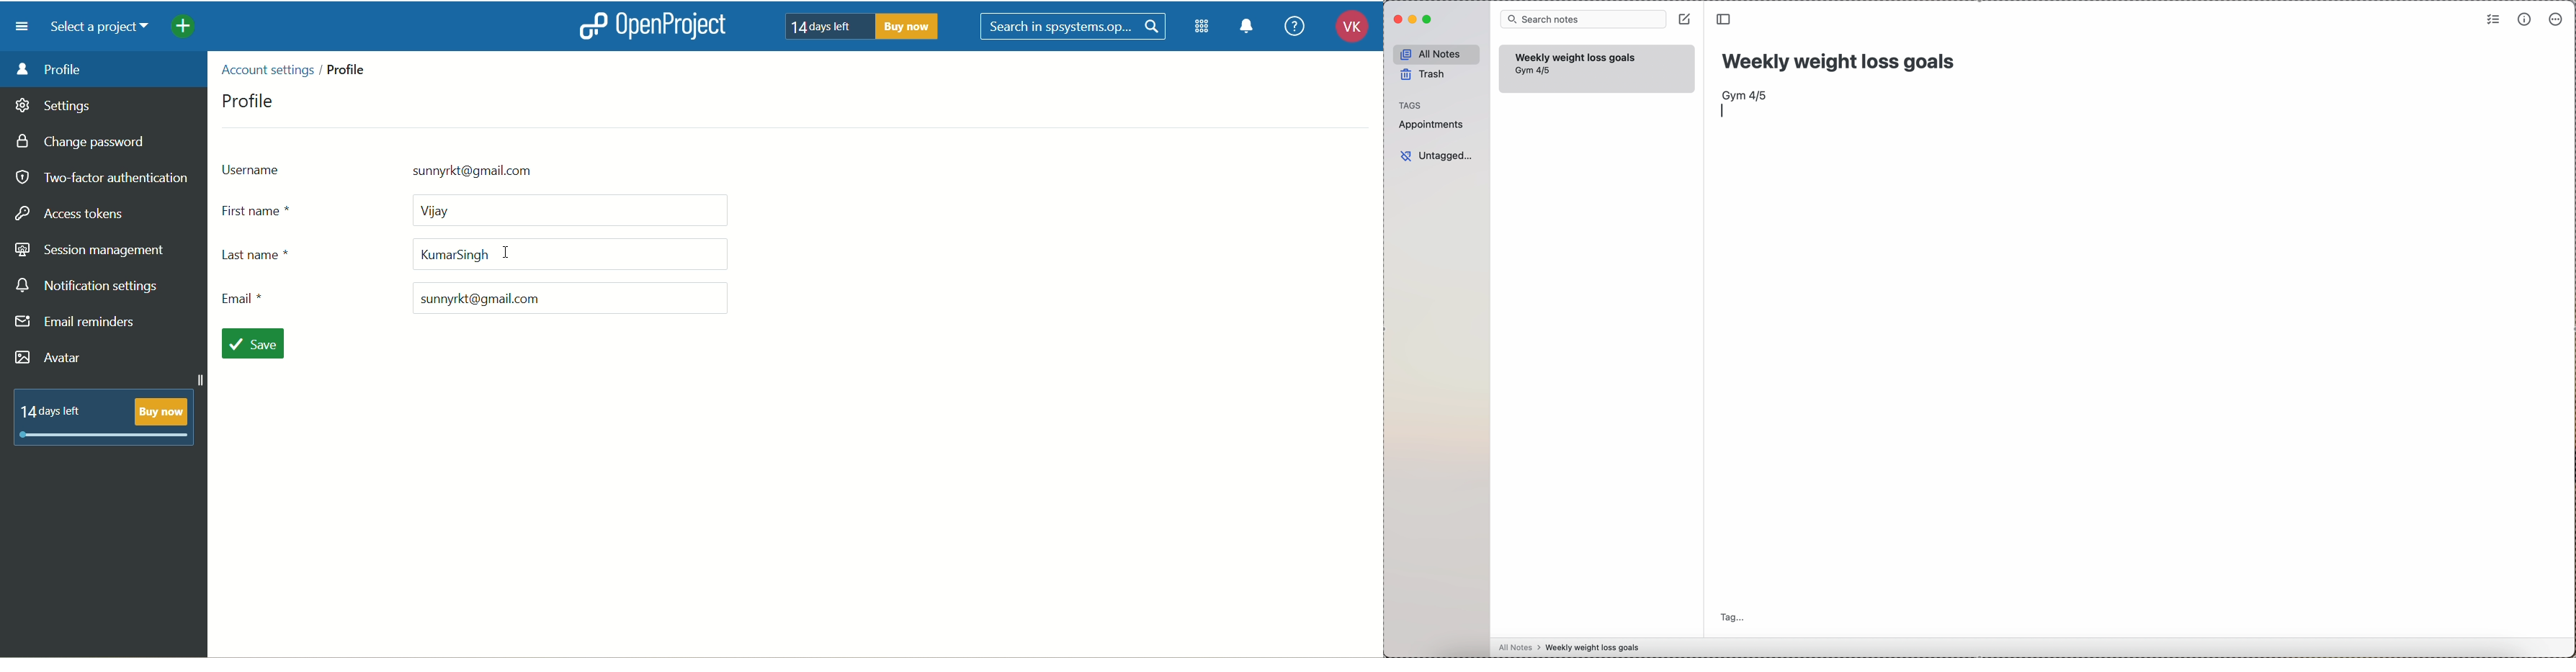 The height and width of the screenshot is (672, 2576). What do you see at coordinates (258, 345) in the screenshot?
I see `save` at bounding box center [258, 345].